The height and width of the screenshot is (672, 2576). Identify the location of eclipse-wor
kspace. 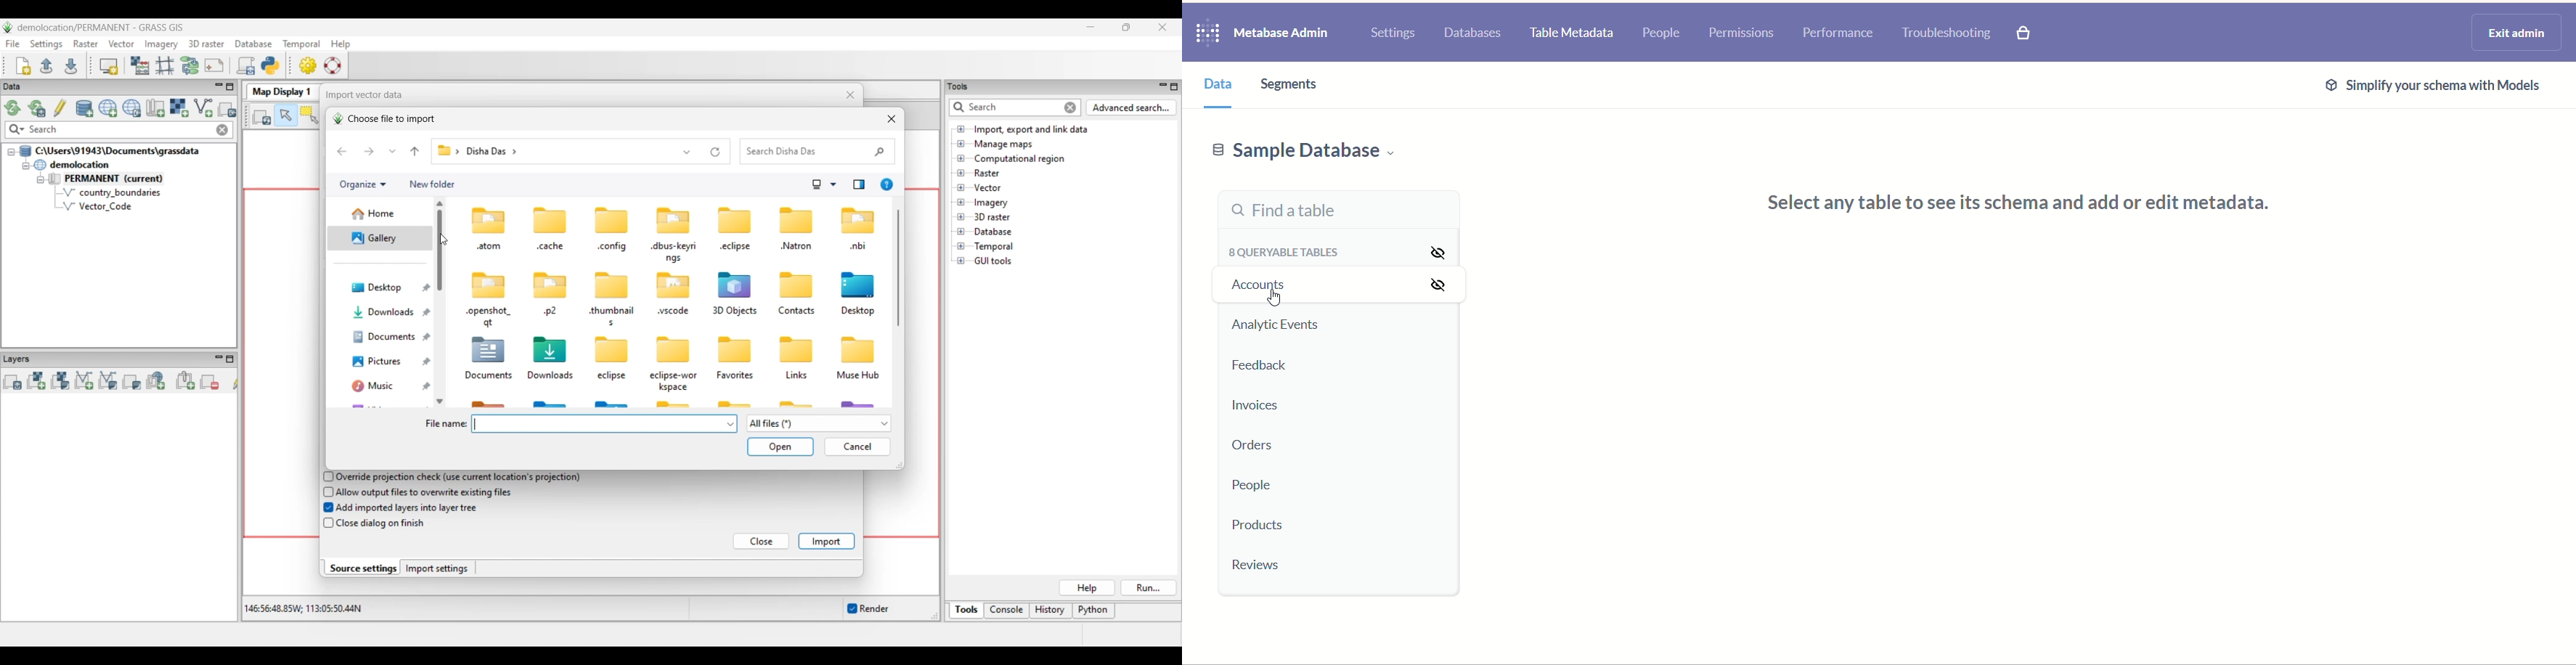
(675, 381).